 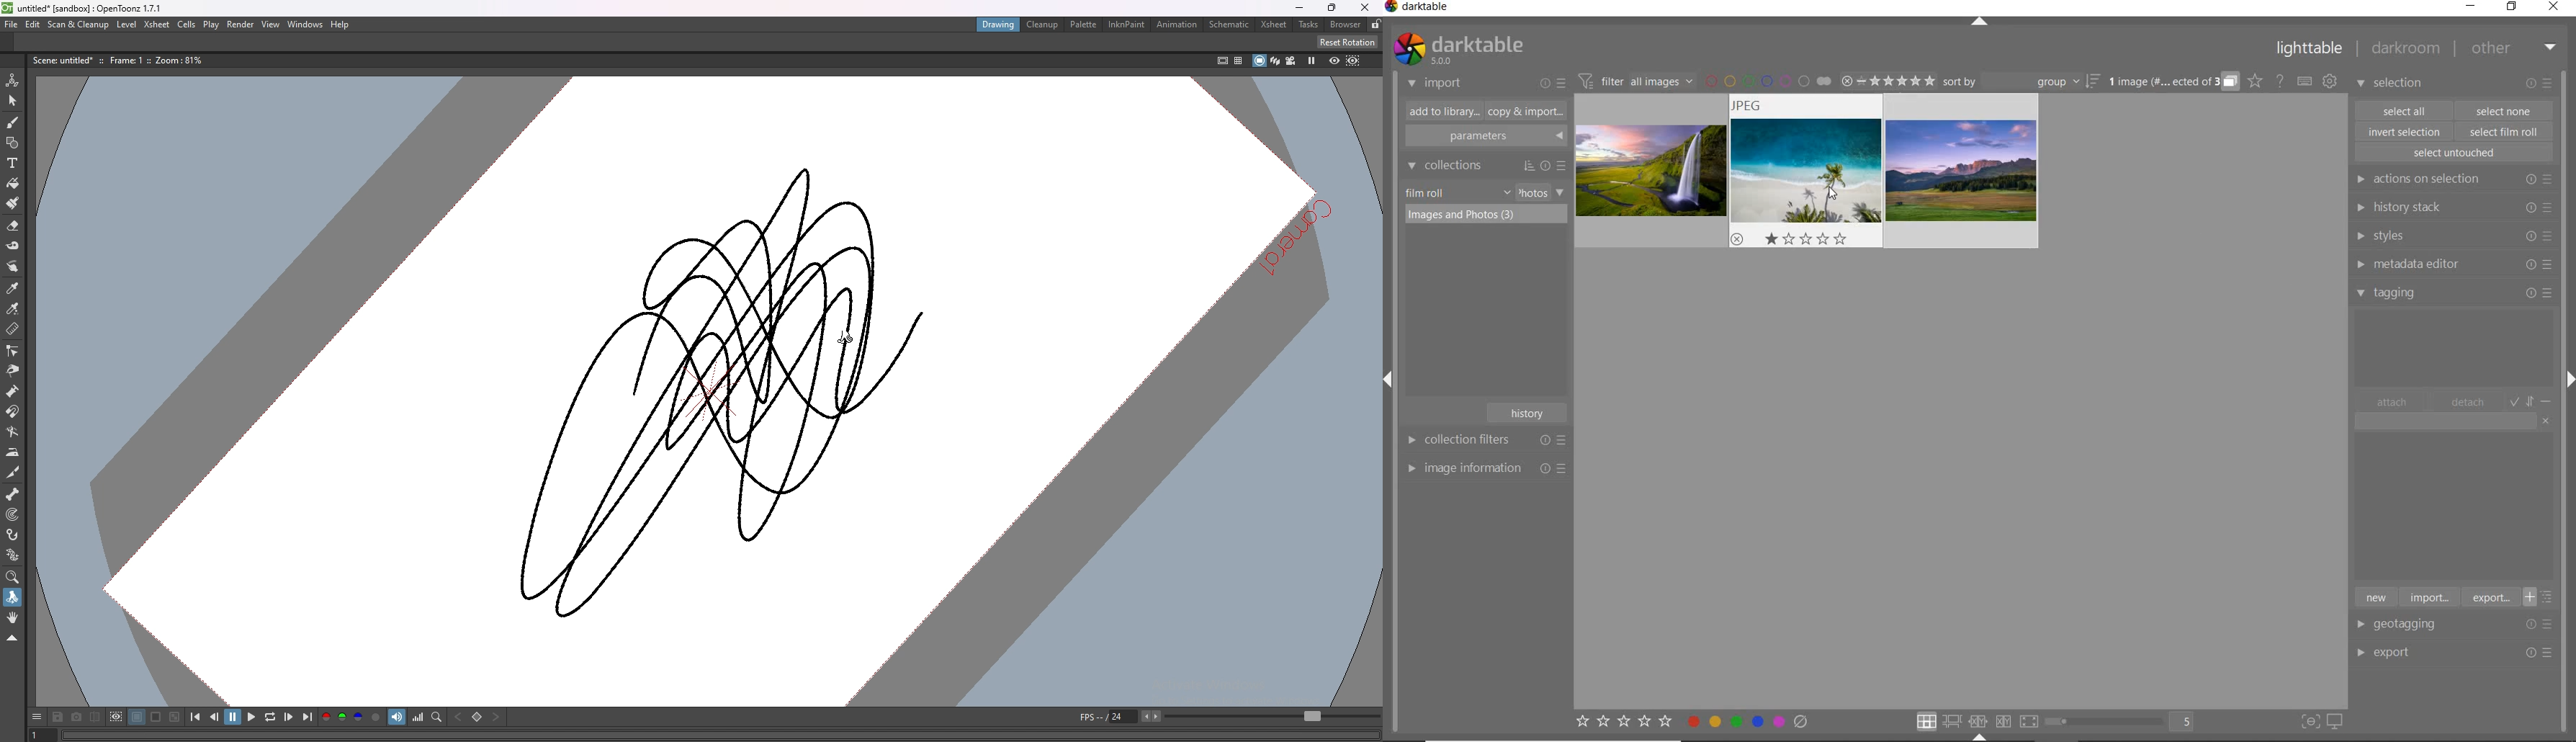 I want to click on parameters, so click(x=1484, y=136).